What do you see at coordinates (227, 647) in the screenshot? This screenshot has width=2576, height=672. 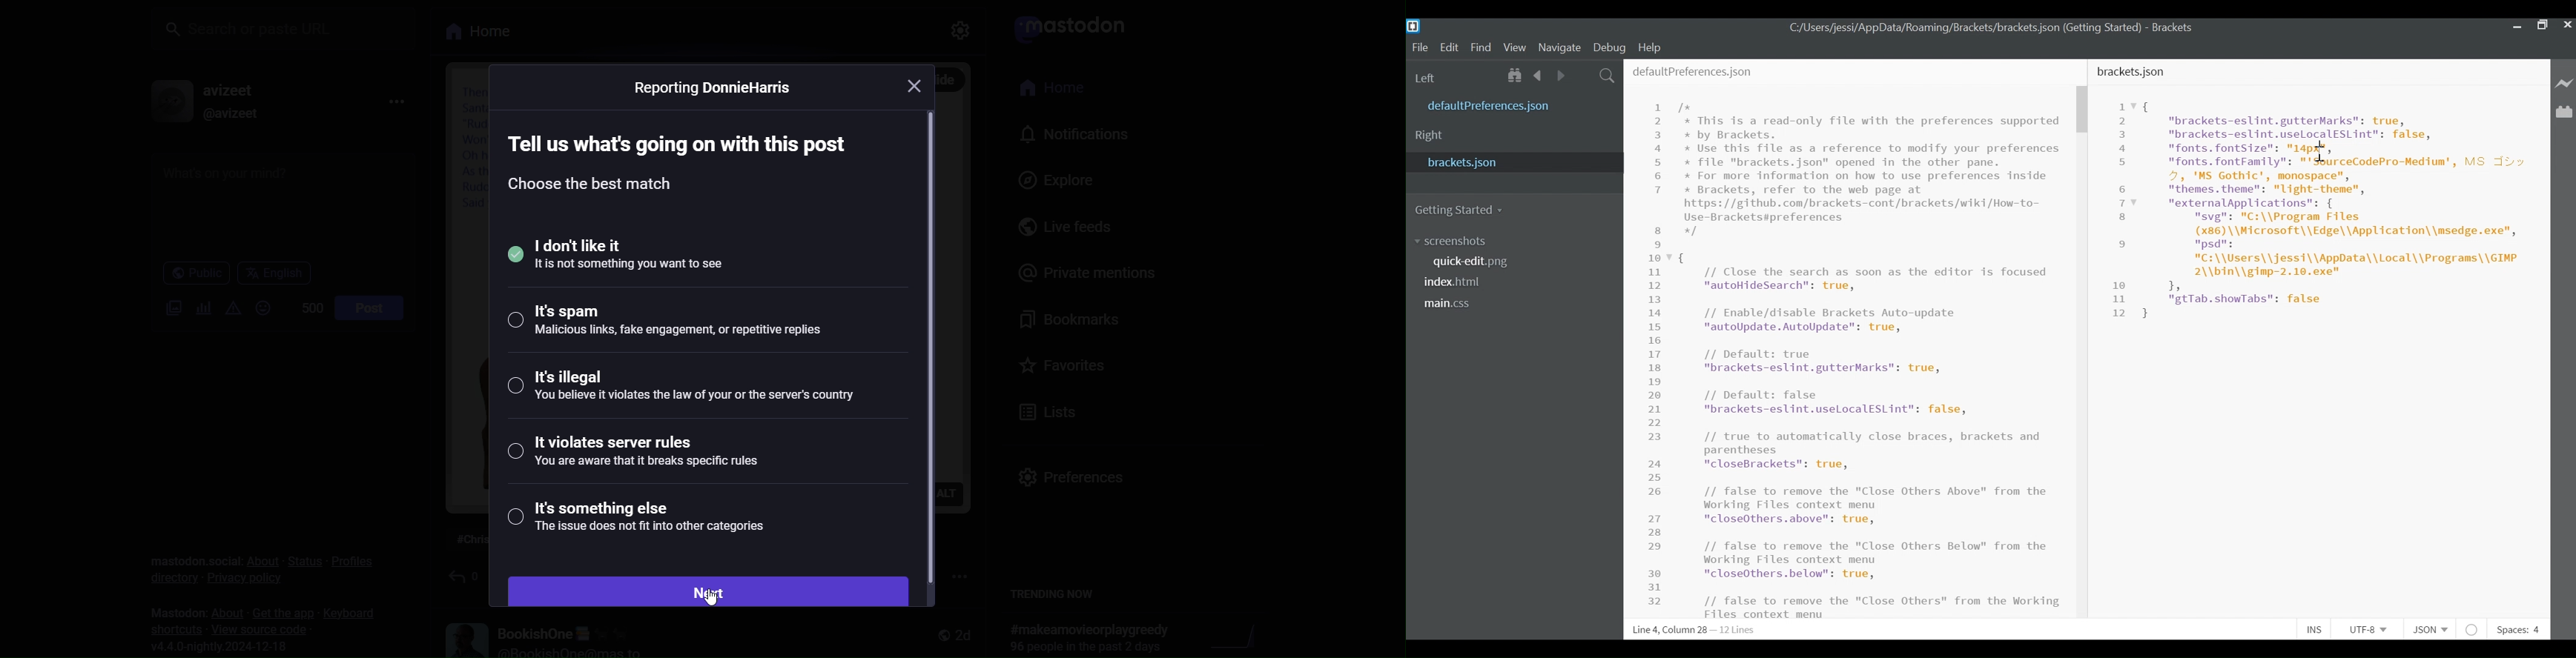 I see `version` at bounding box center [227, 647].